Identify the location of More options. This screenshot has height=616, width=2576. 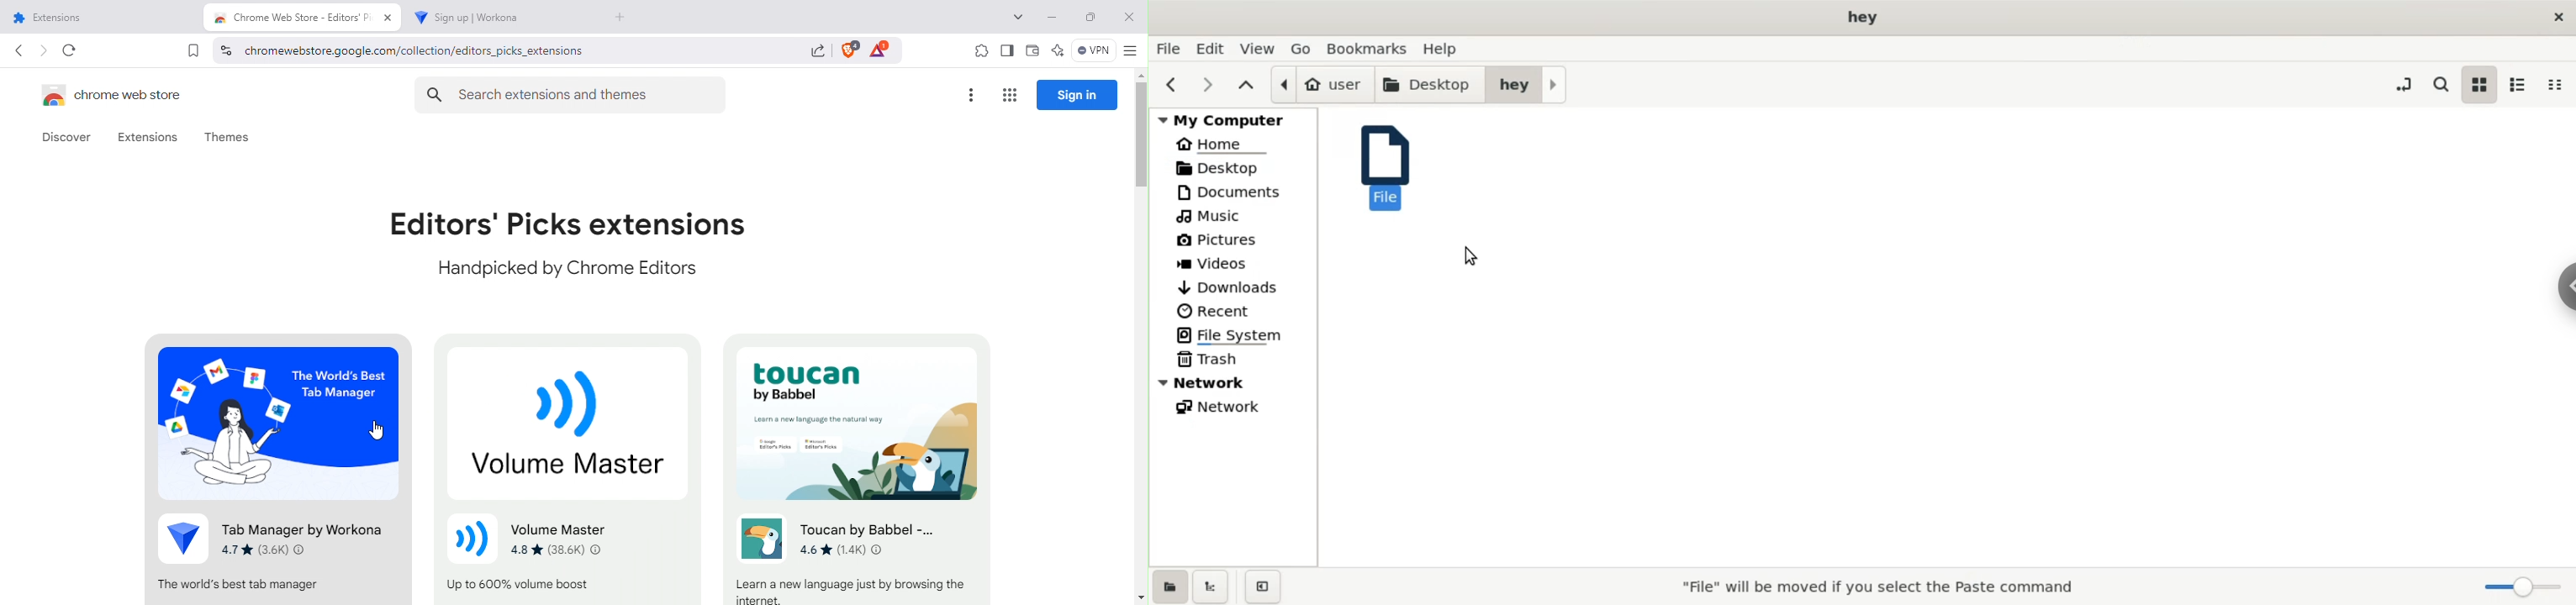
(969, 96).